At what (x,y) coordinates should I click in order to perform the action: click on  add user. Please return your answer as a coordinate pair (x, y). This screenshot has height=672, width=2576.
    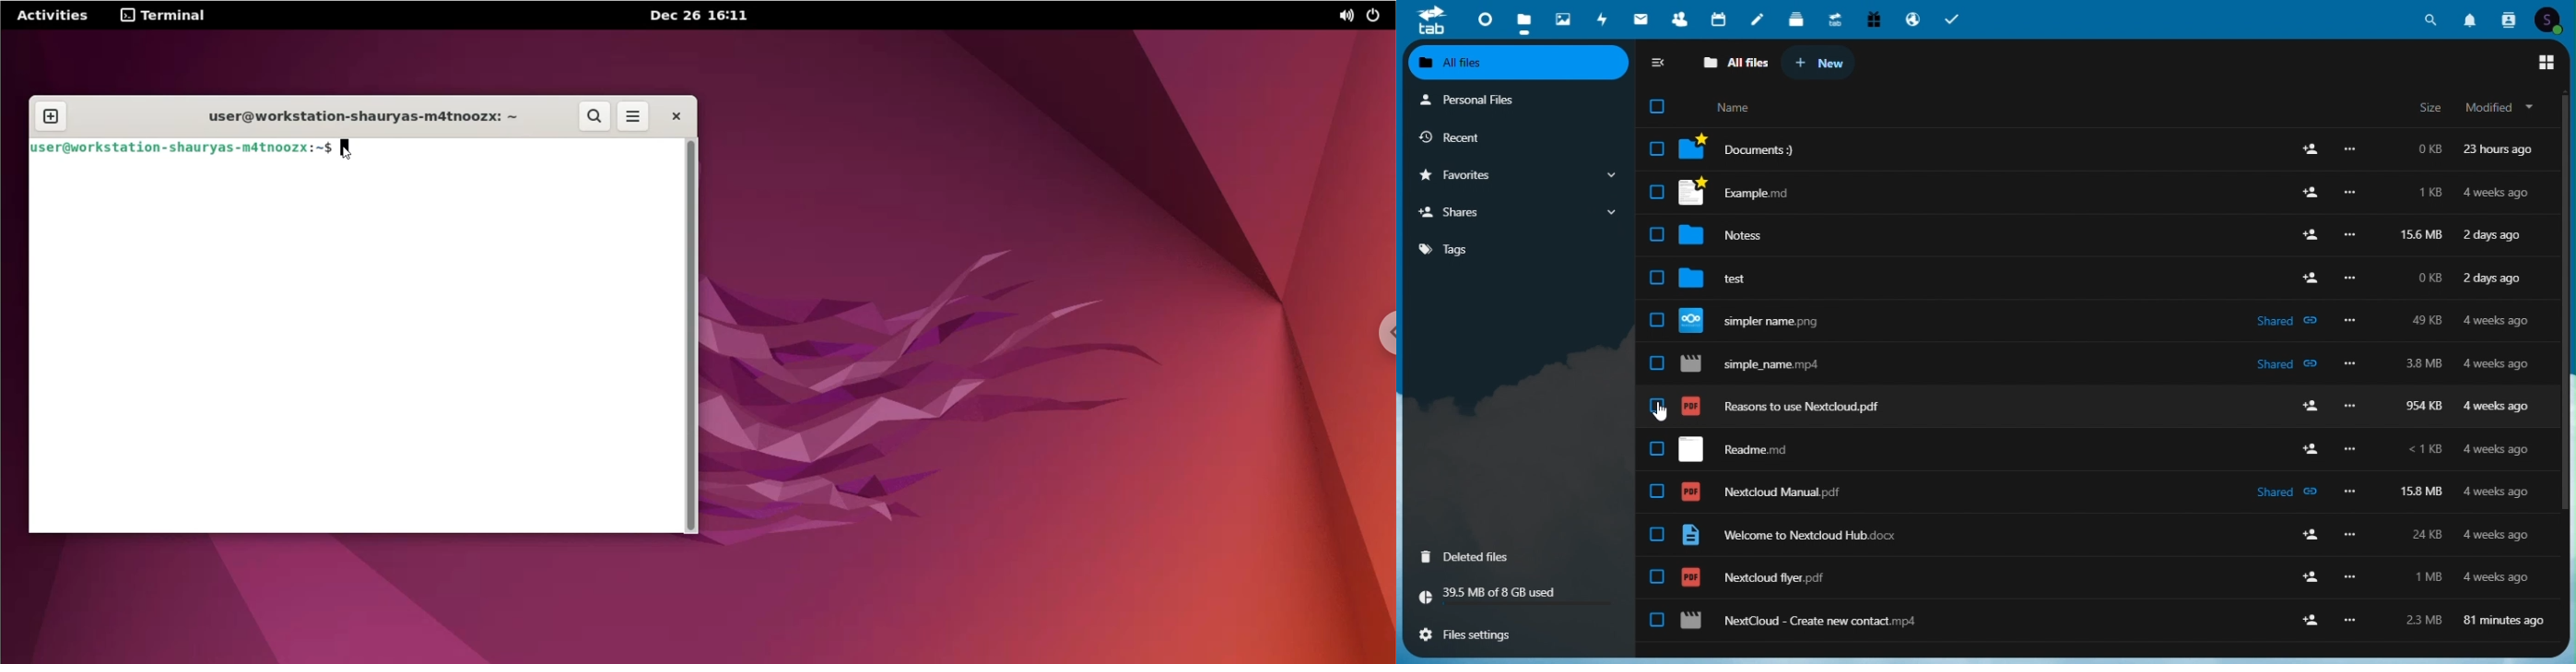
    Looking at the image, I should click on (2309, 148).